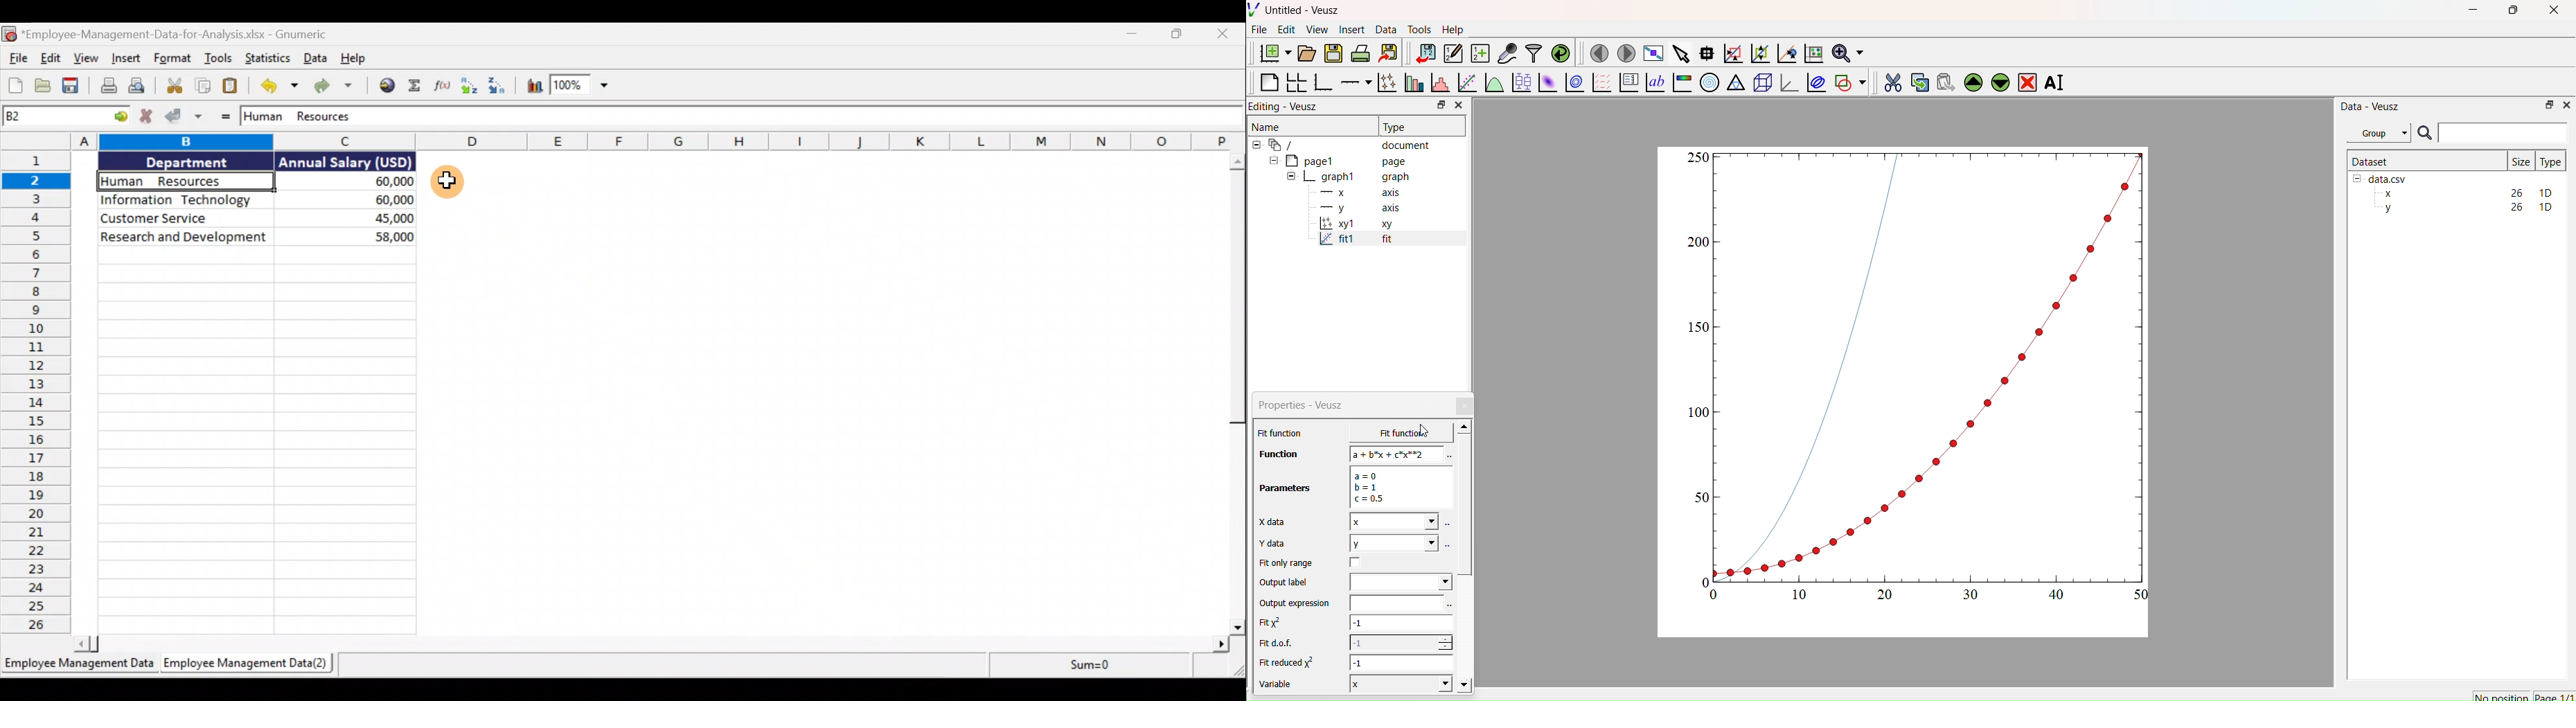 This screenshot has width=2576, height=728. I want to click on Copy the selection, so click(204, 86).